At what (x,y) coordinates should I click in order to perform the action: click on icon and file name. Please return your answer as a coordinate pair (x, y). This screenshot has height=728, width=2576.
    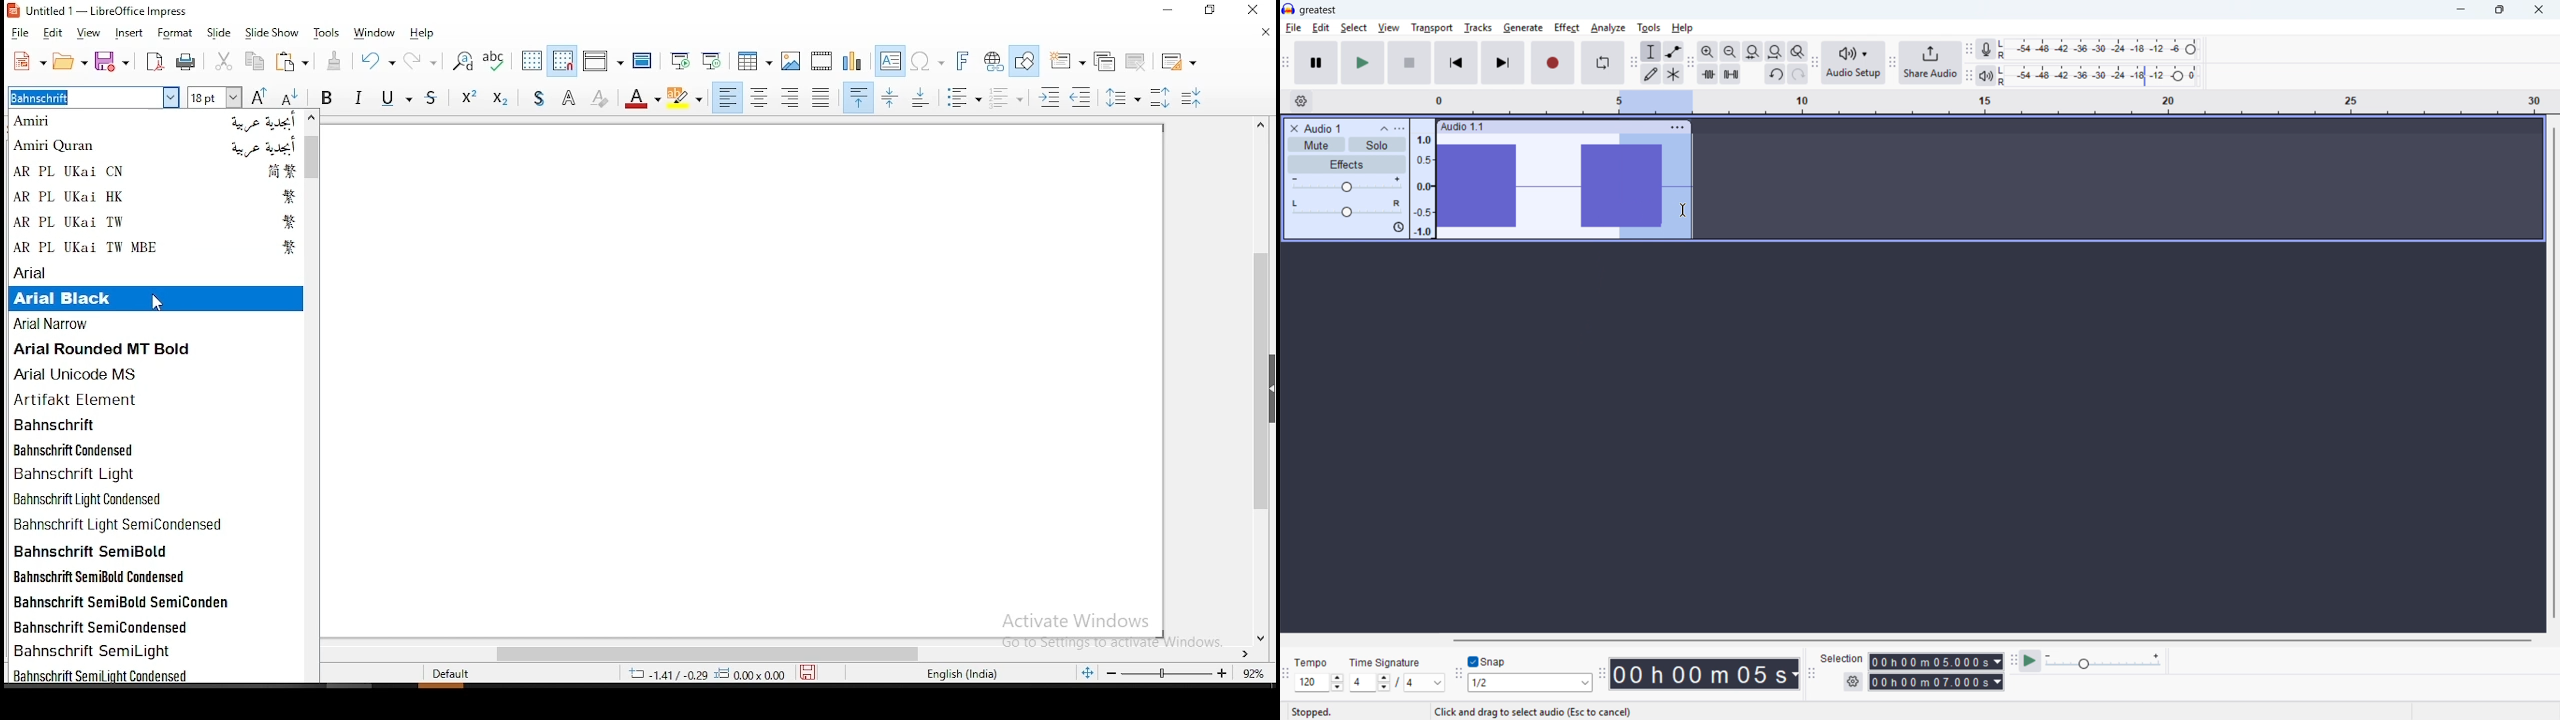
    Looking at the image, I should click on (103, 12).